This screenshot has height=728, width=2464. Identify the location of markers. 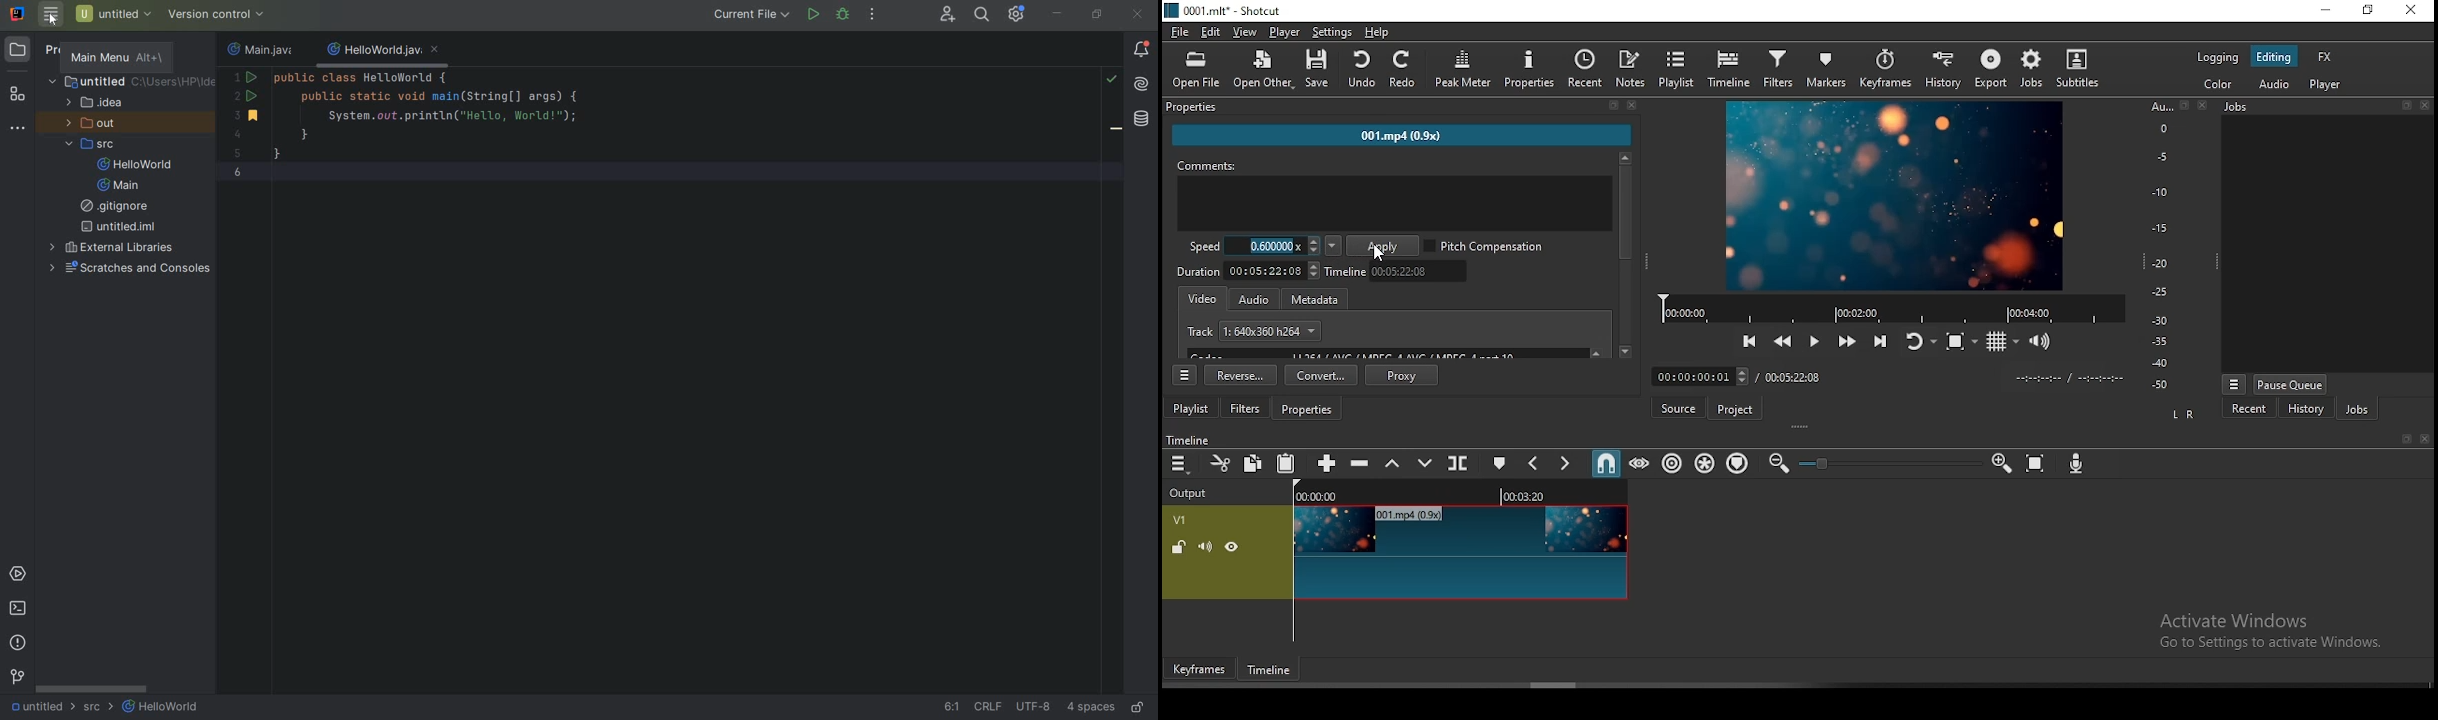
(1825, 68).